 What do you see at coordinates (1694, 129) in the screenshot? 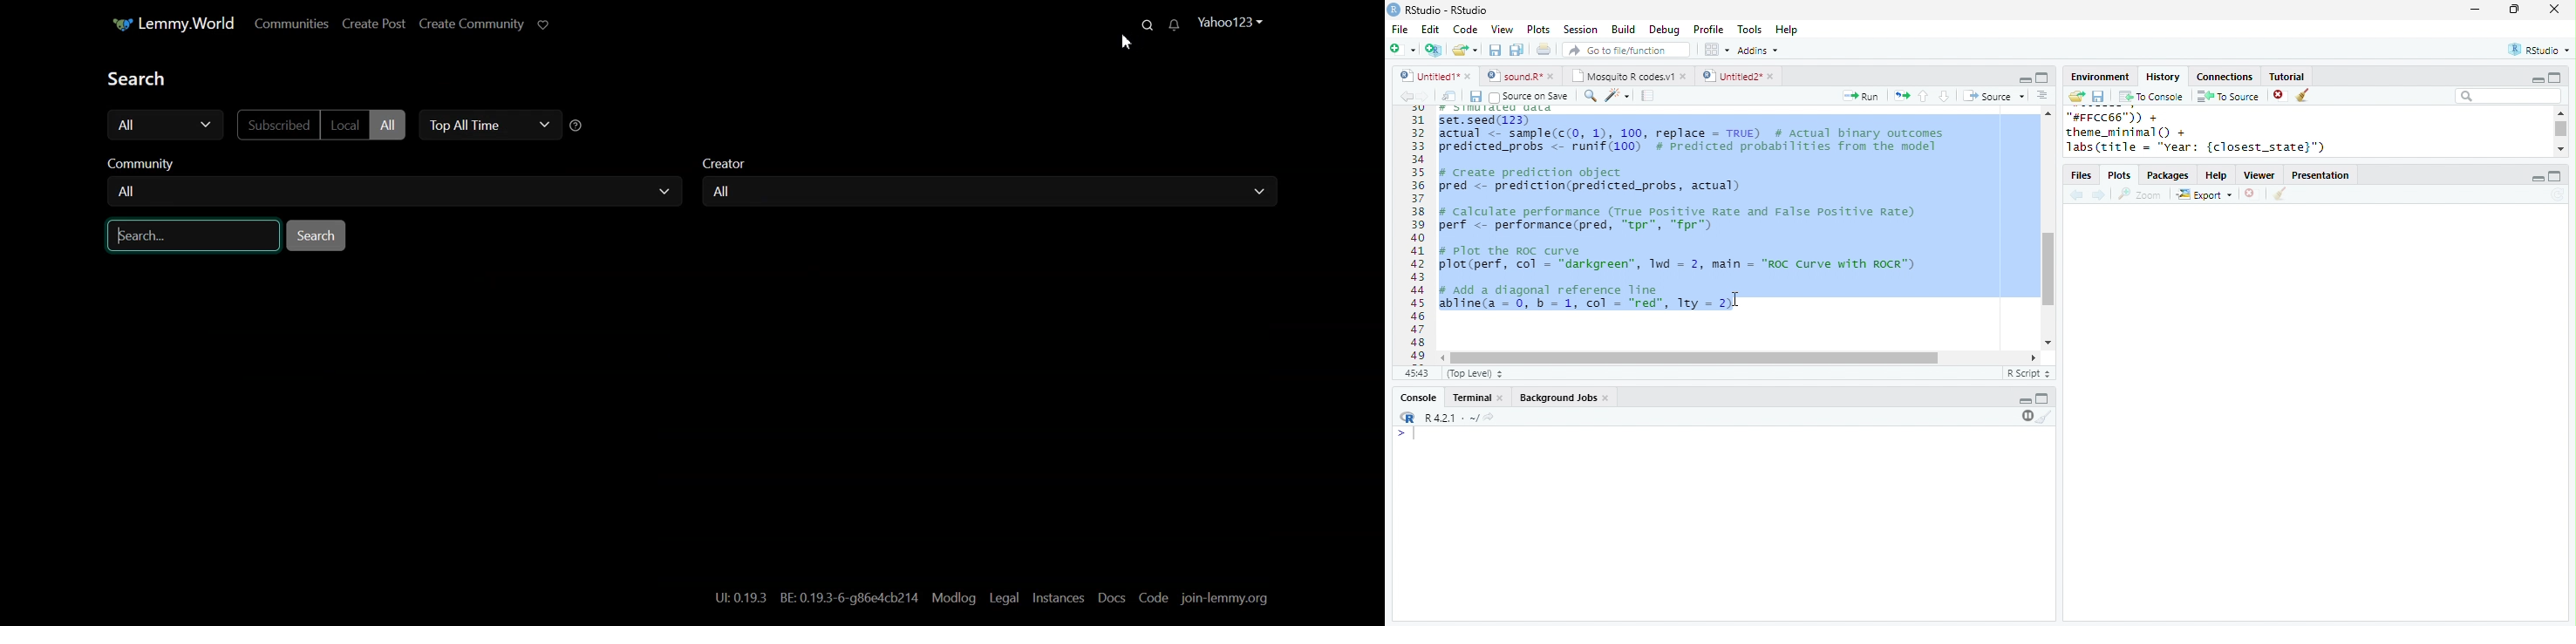
I see `simulated data set.seed(123) actual <- sample(c(0, 1), 100, replace = TRUE) # Actual binary outcomespredicted probs < runif(100) # Predicted probabilities from the model` at bounding box center [1694, 129].